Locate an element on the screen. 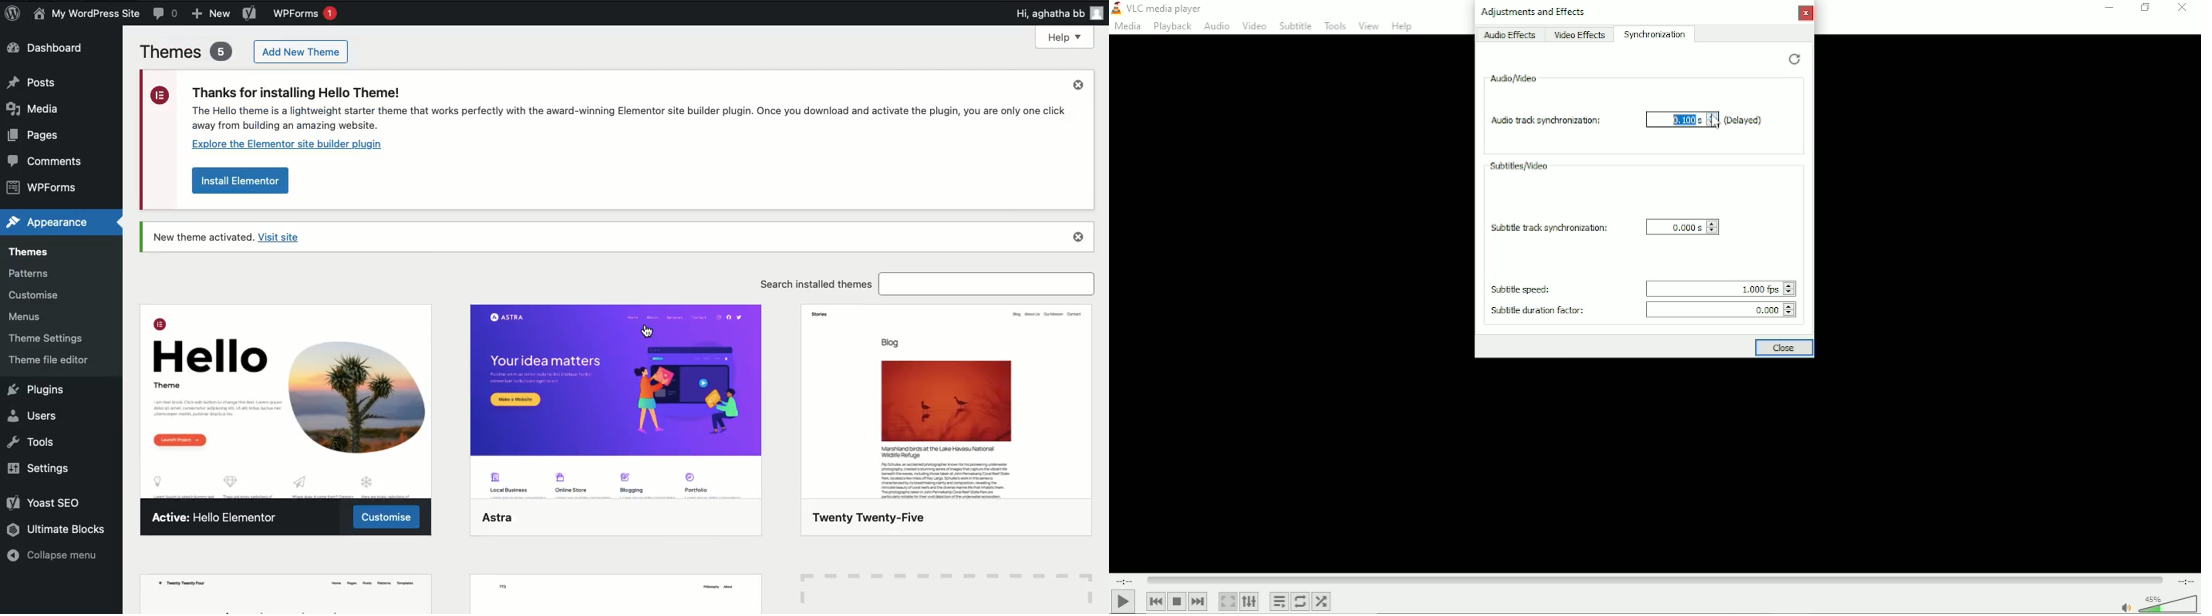 This screenshot has height=616, width=2212. Pages is located at coordinates (40, 135).